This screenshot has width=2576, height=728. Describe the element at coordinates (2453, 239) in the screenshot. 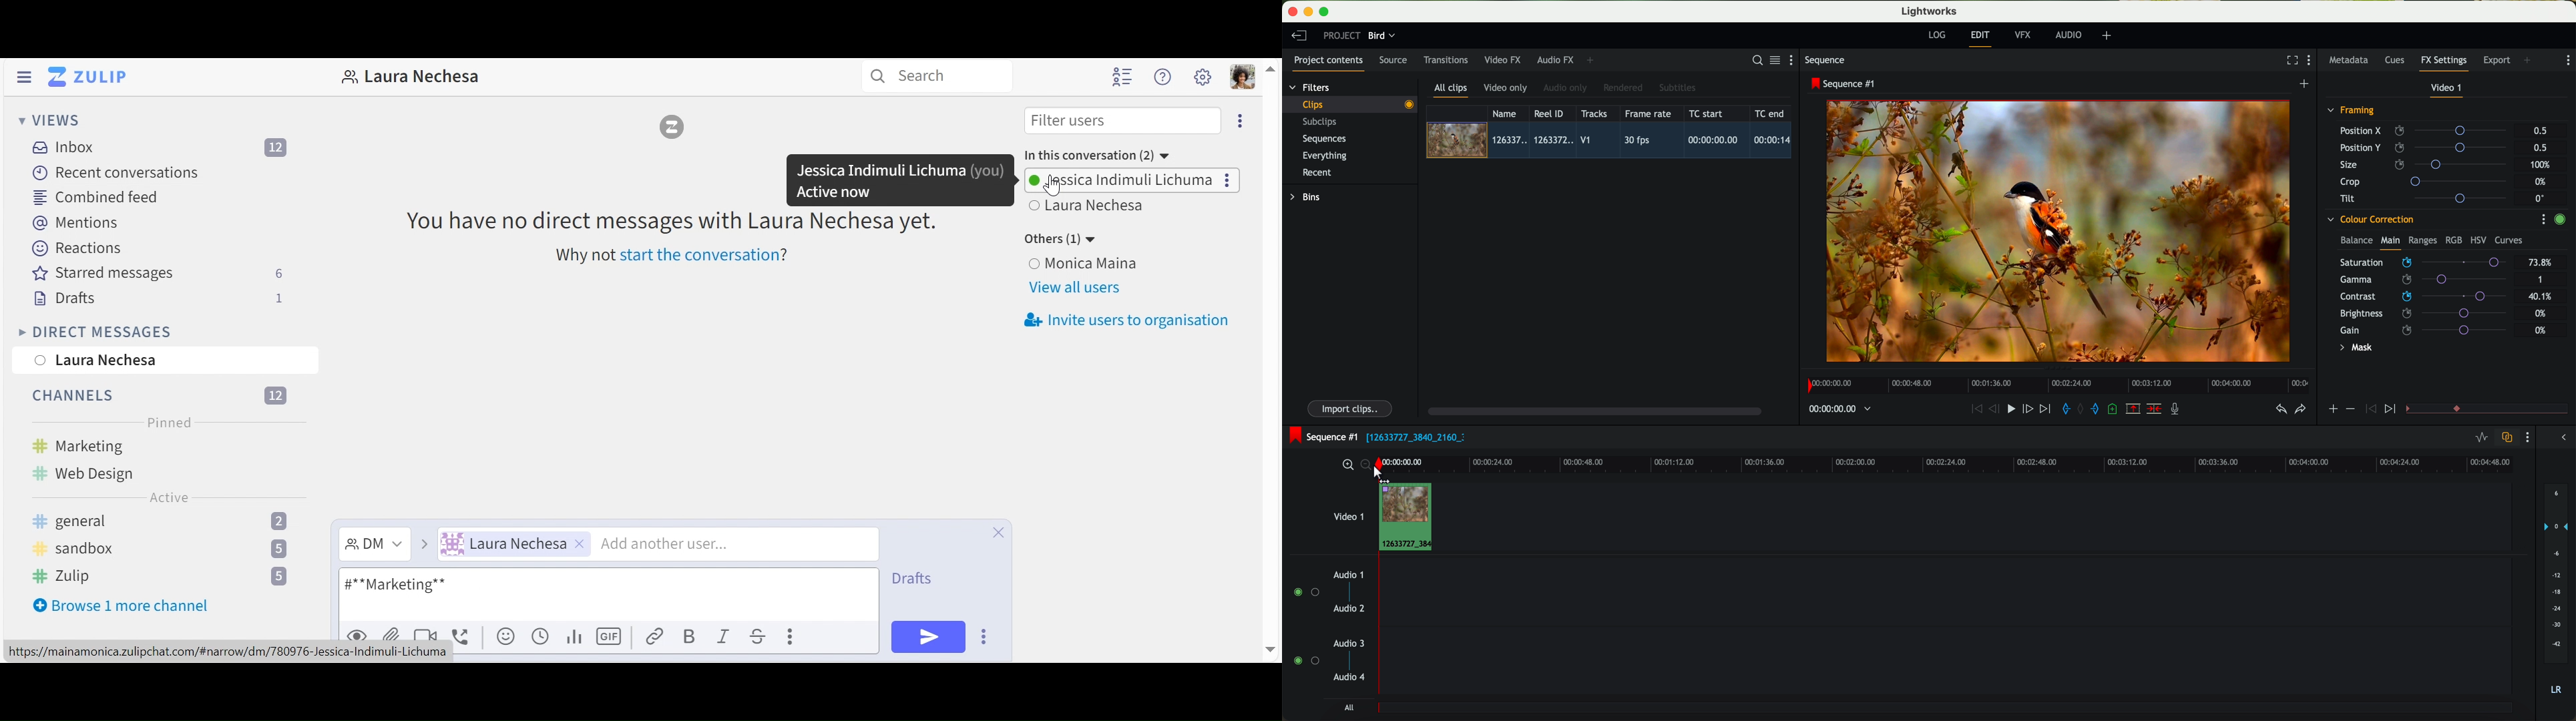

I see `RGB` at that location.